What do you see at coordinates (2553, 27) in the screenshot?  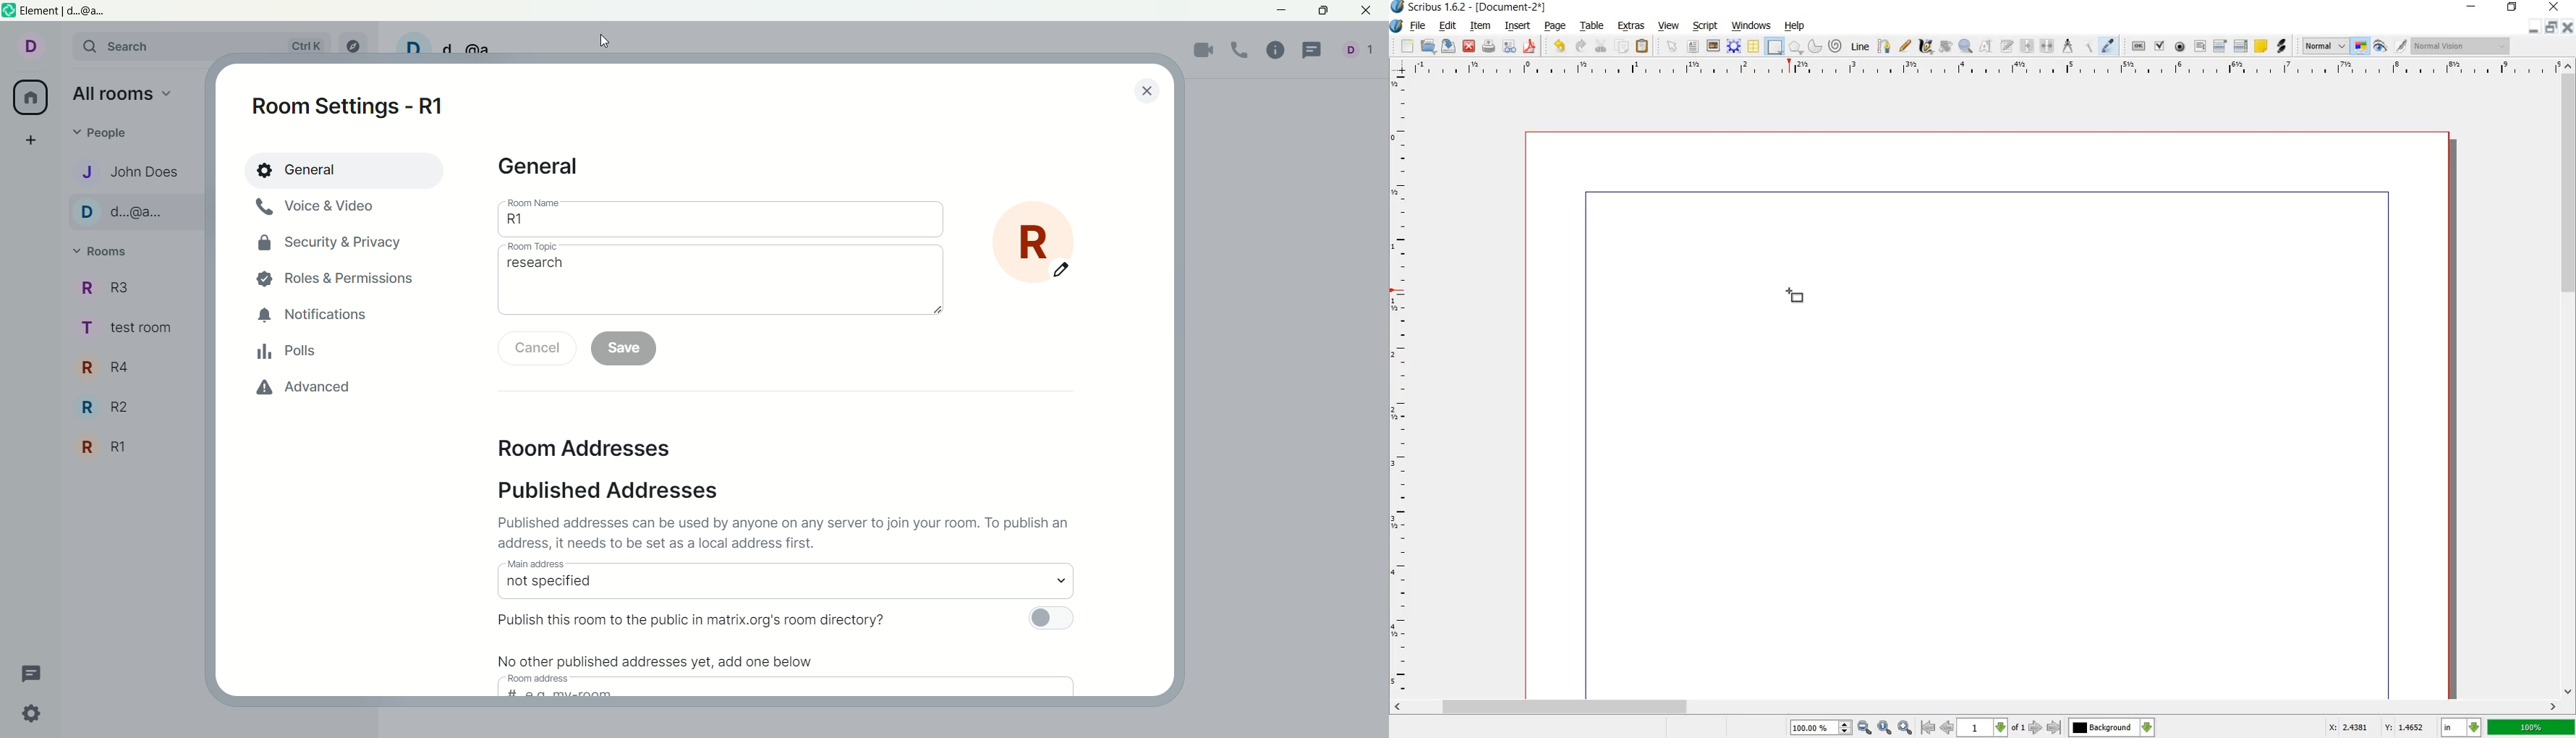 I see `RESTORE` at bounding box center [2553, 27].